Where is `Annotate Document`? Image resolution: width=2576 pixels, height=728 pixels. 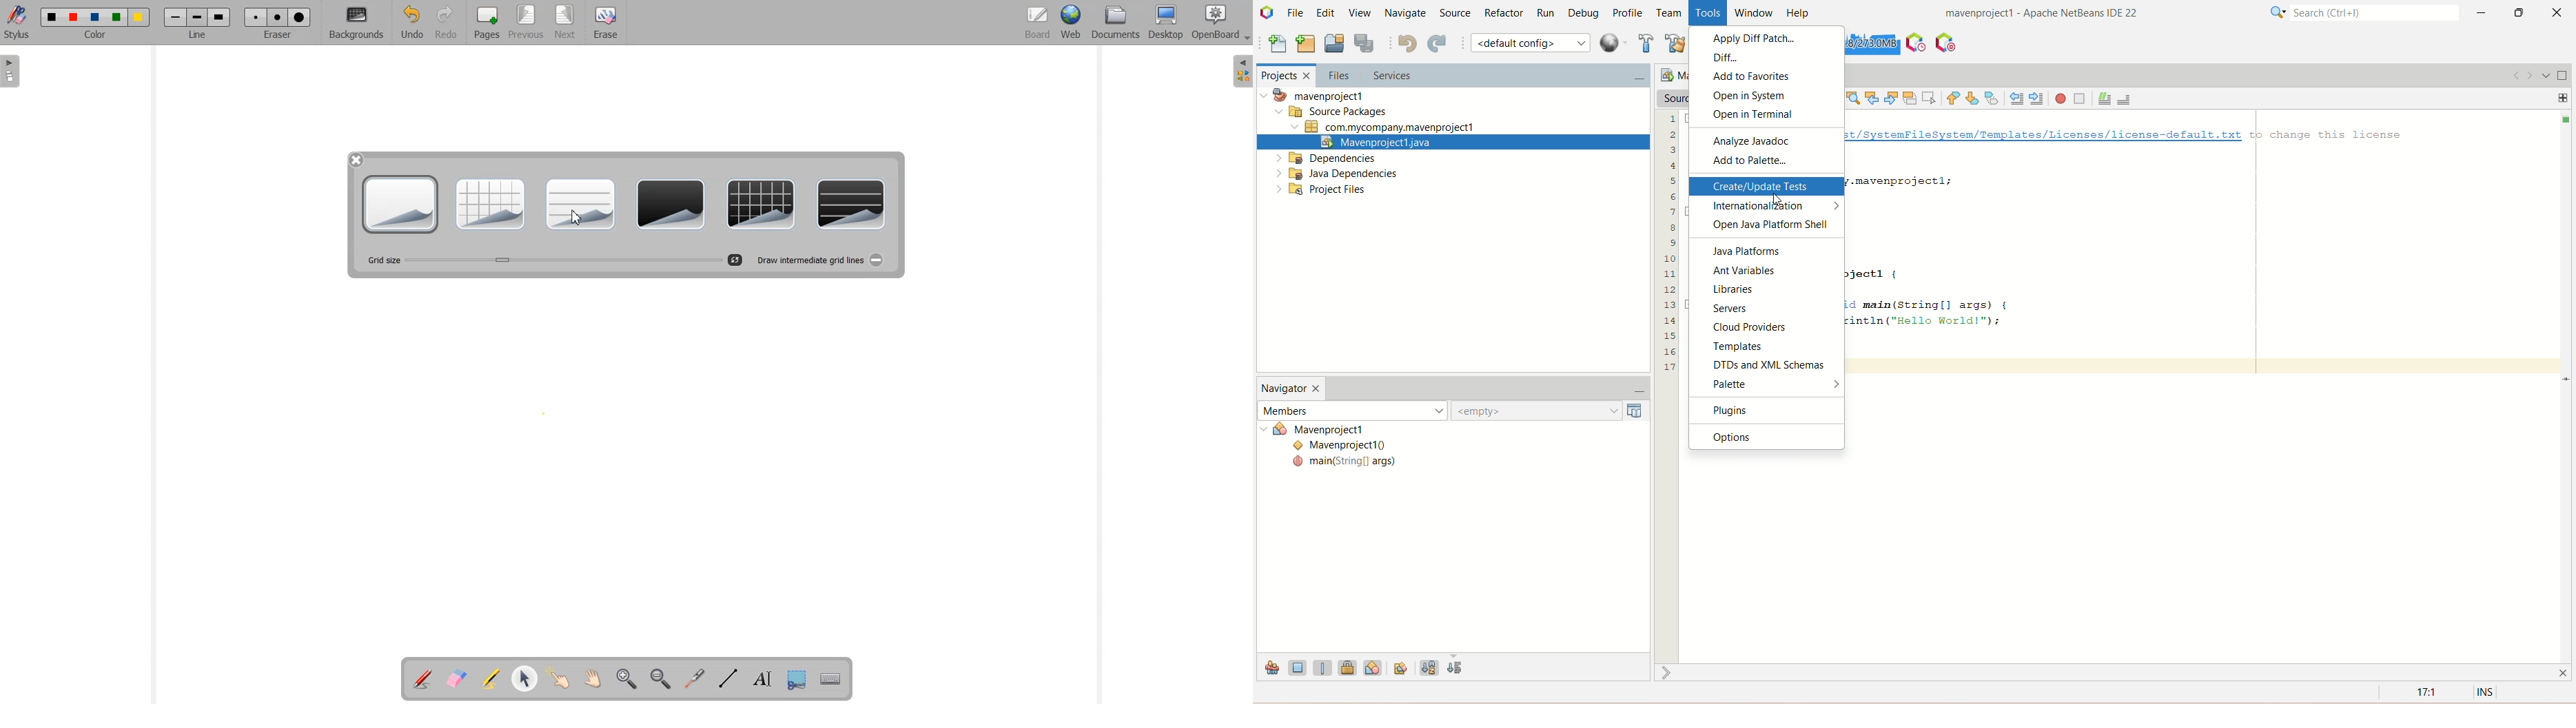 Annotate Document is located at coordinates (423, 679).